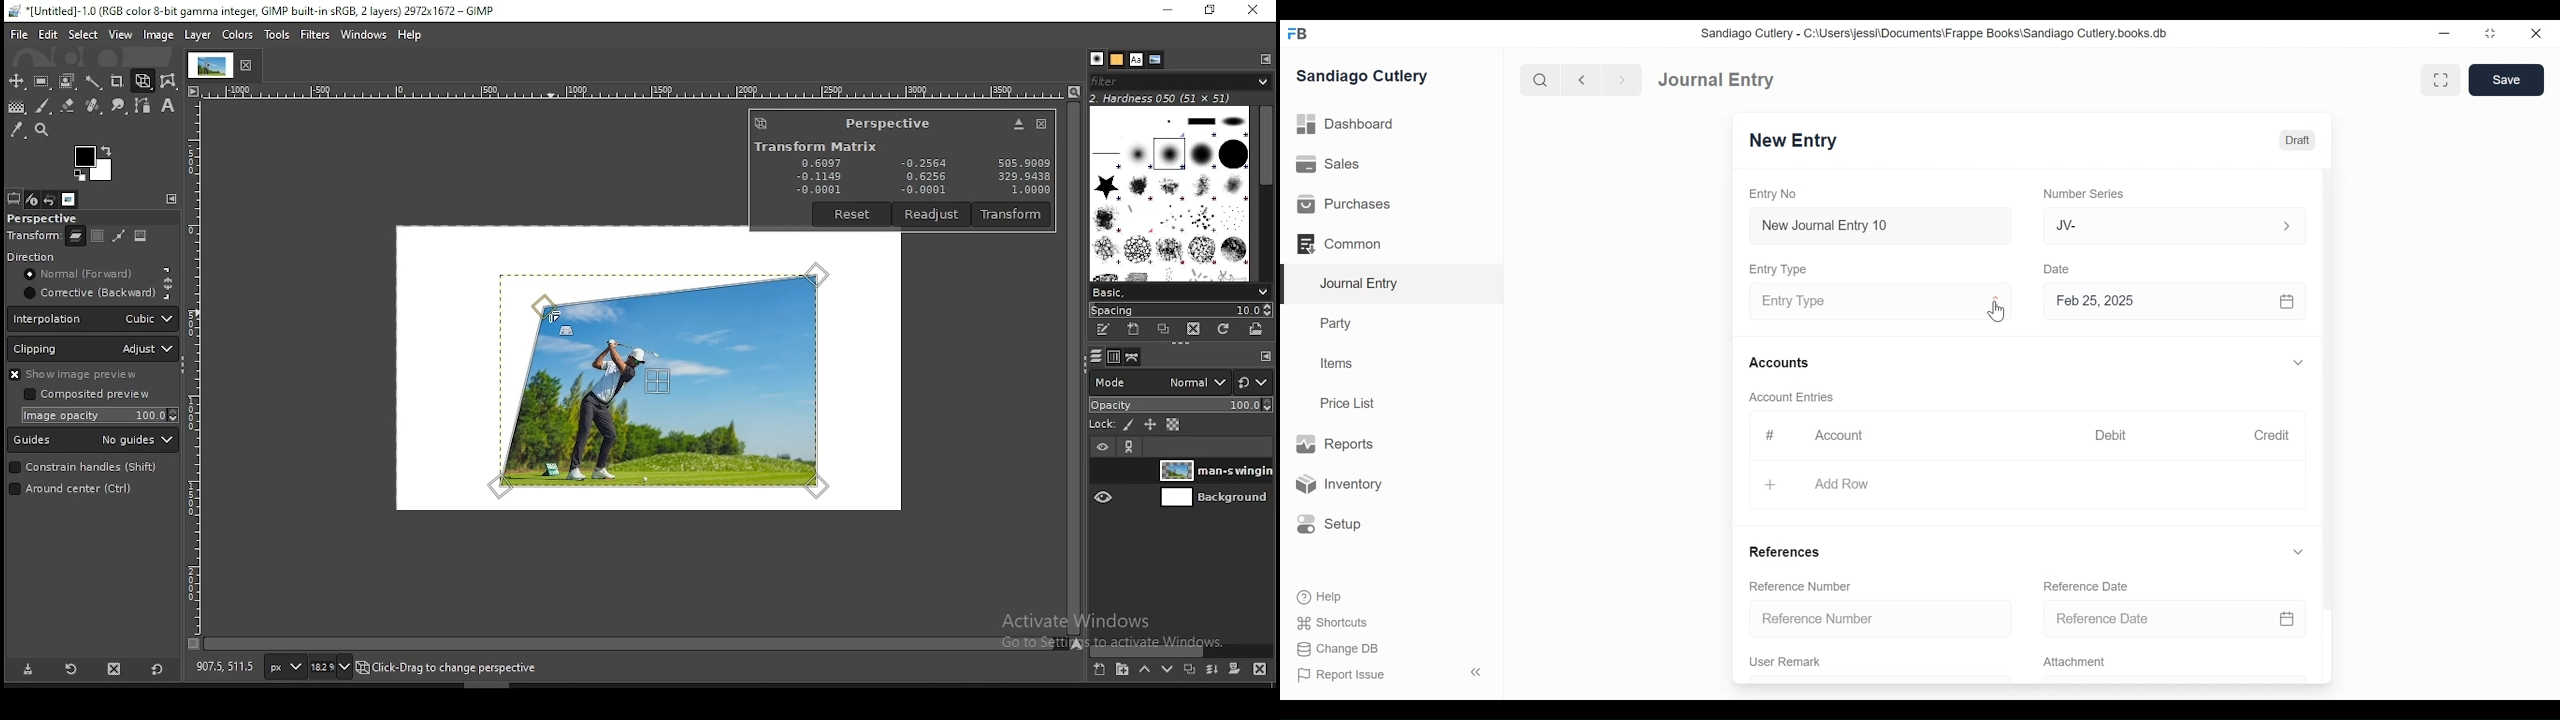 This screenshot has width=2576, height=728. I want to click on foreground select tool, so click(68, 82).